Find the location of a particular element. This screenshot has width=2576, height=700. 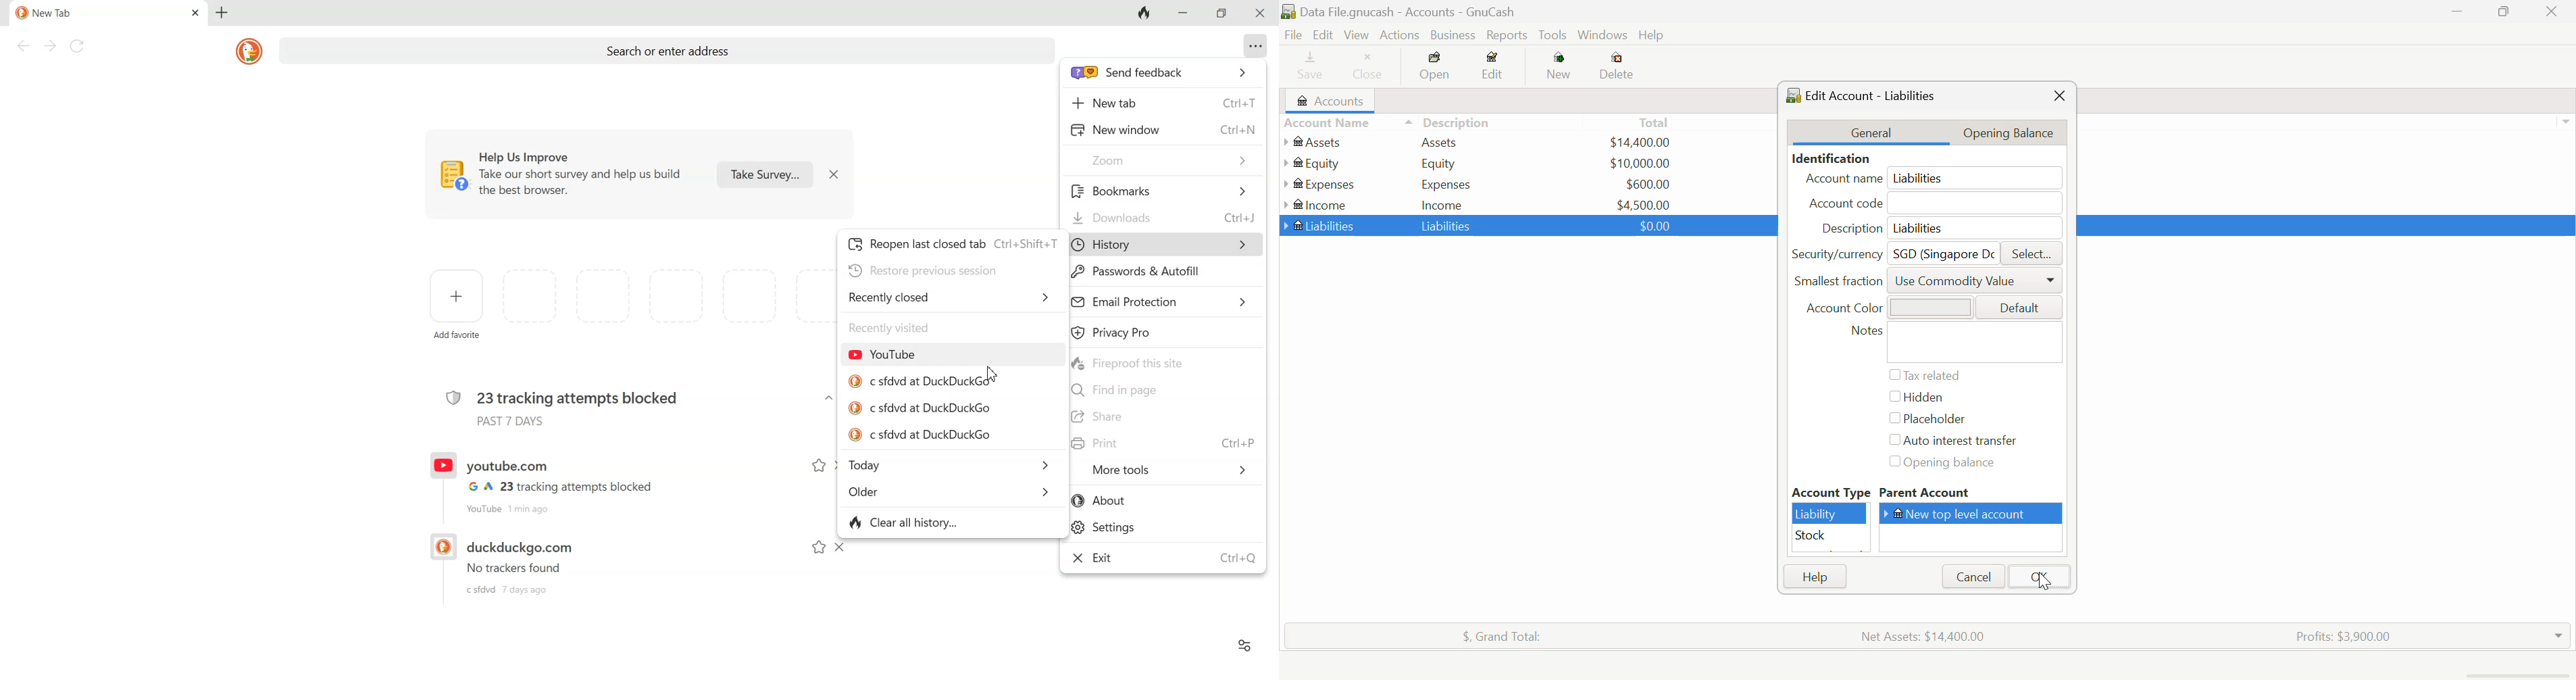

Profits is located at coordinates (2338, 635).